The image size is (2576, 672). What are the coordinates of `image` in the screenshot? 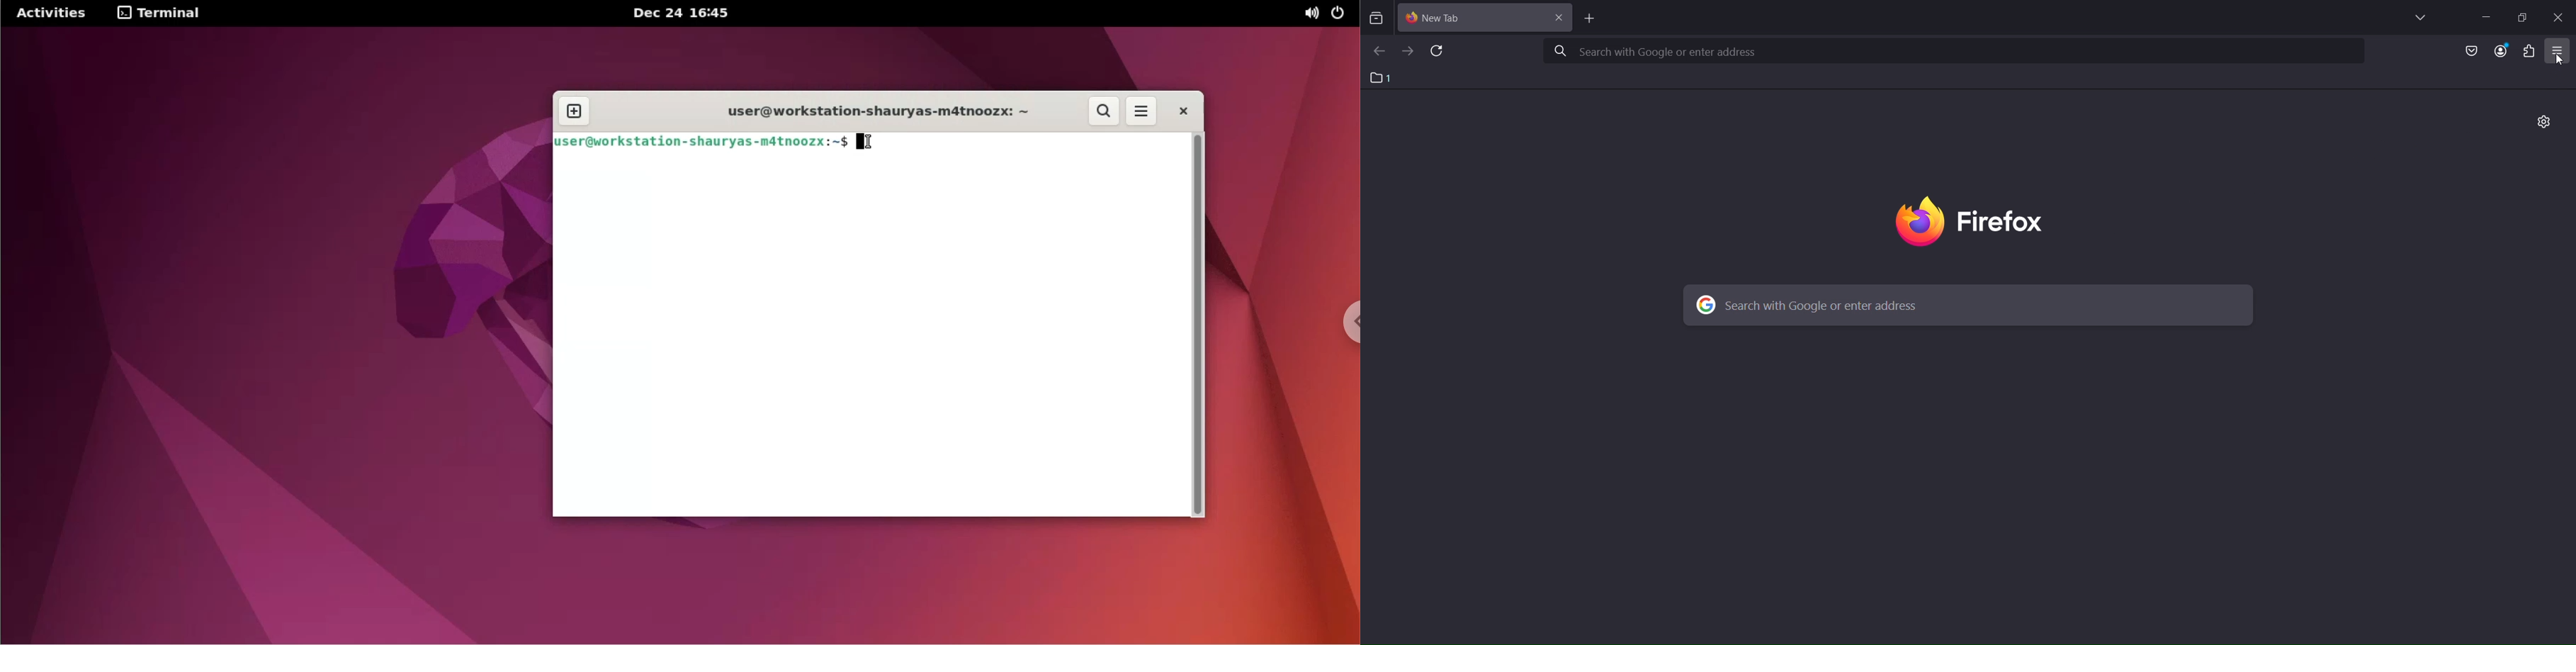 It's located at (1984, 222).